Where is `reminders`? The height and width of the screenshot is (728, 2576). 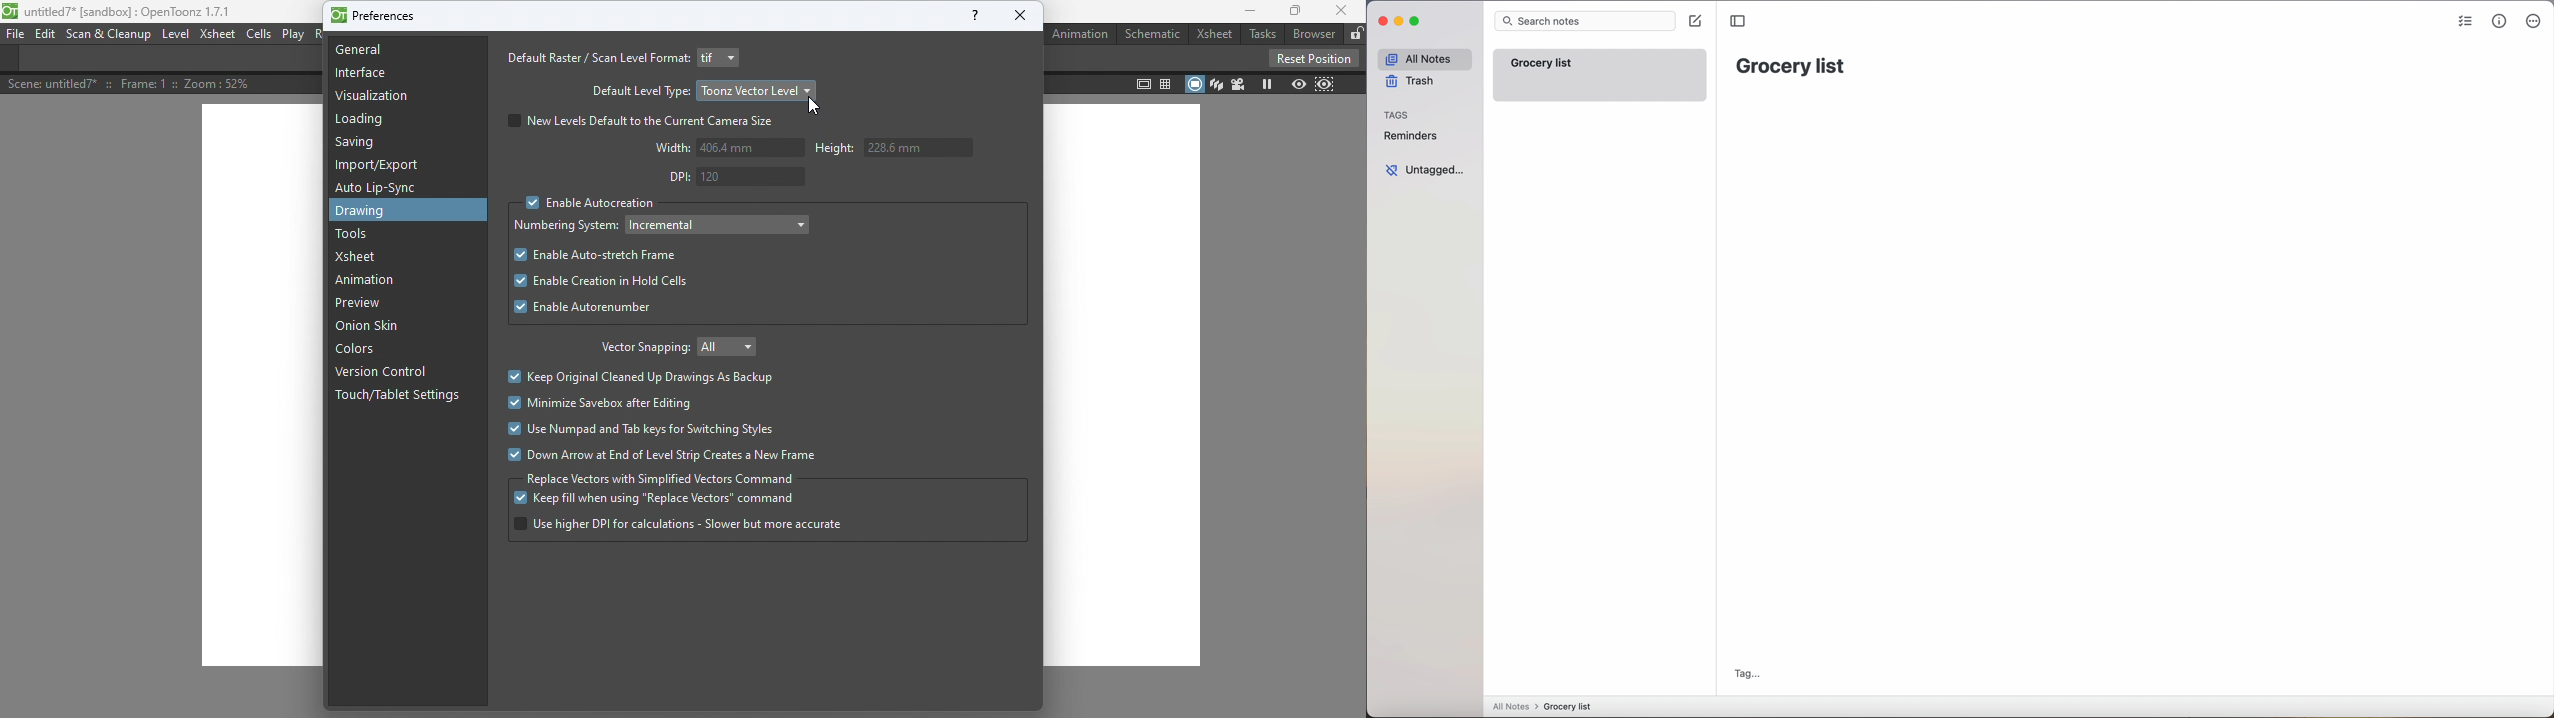
reminders is located at coordinates (1410, 137).